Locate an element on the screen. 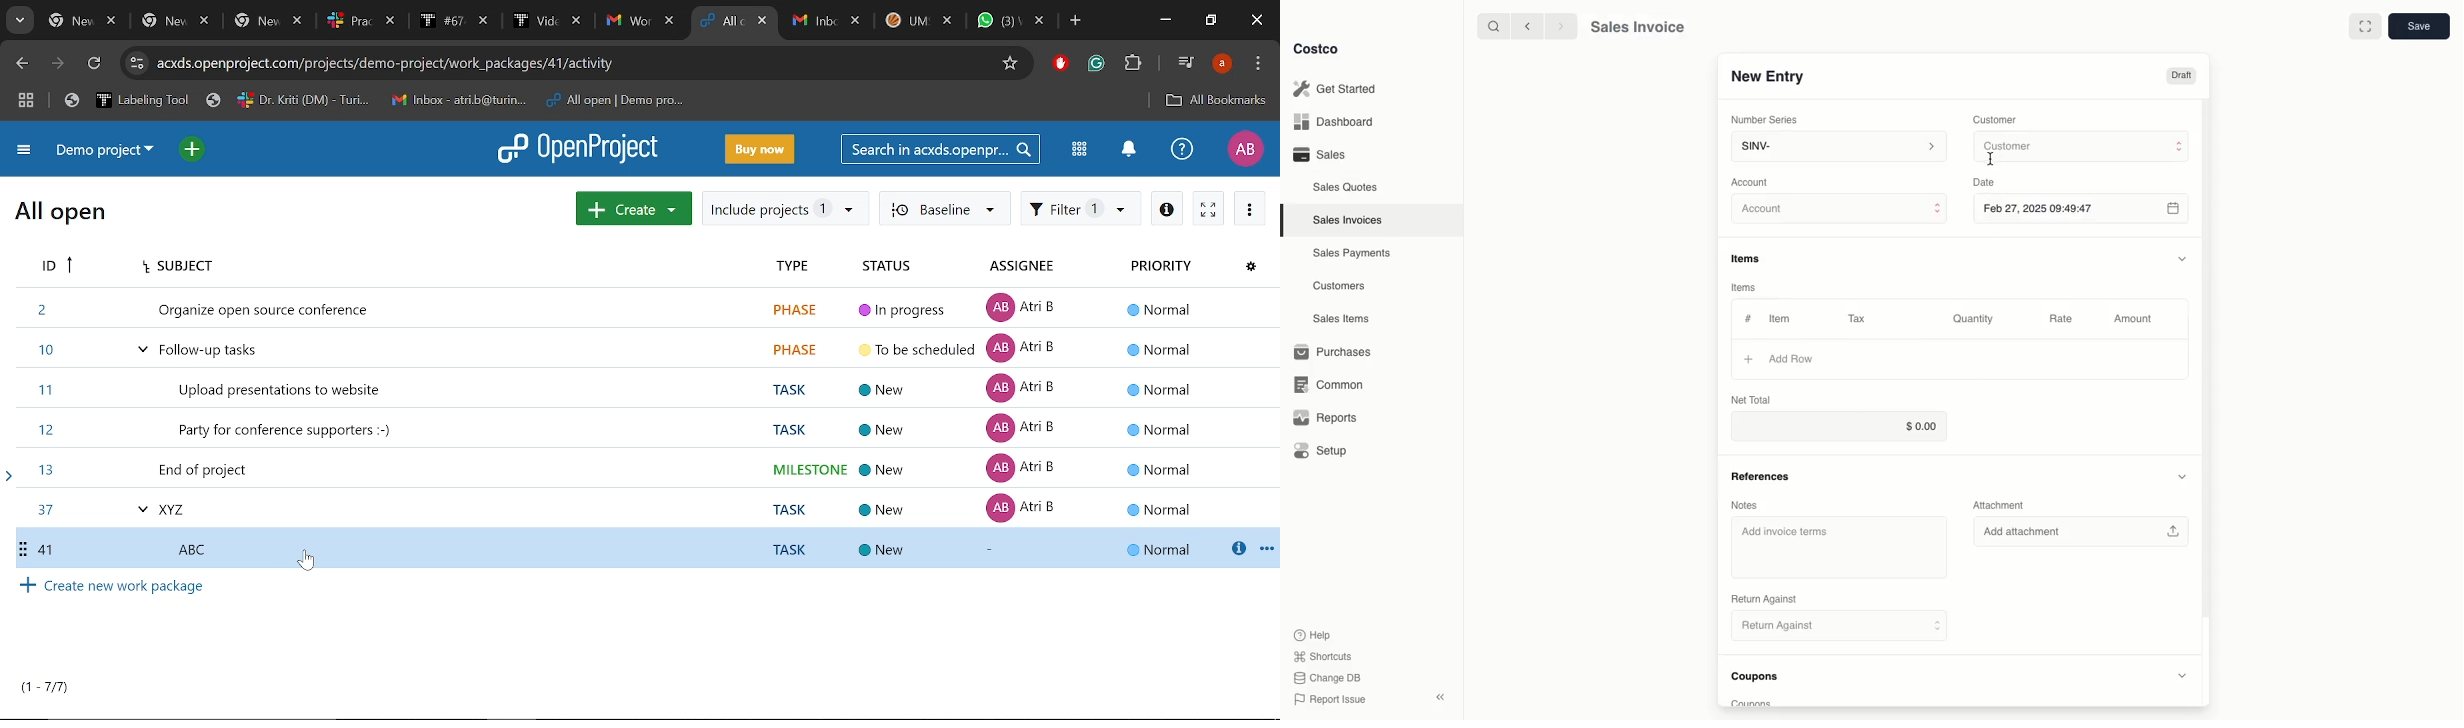 The width and height of the screenshot is (2464, 728). cursor is located at coordinates (1993, 159).